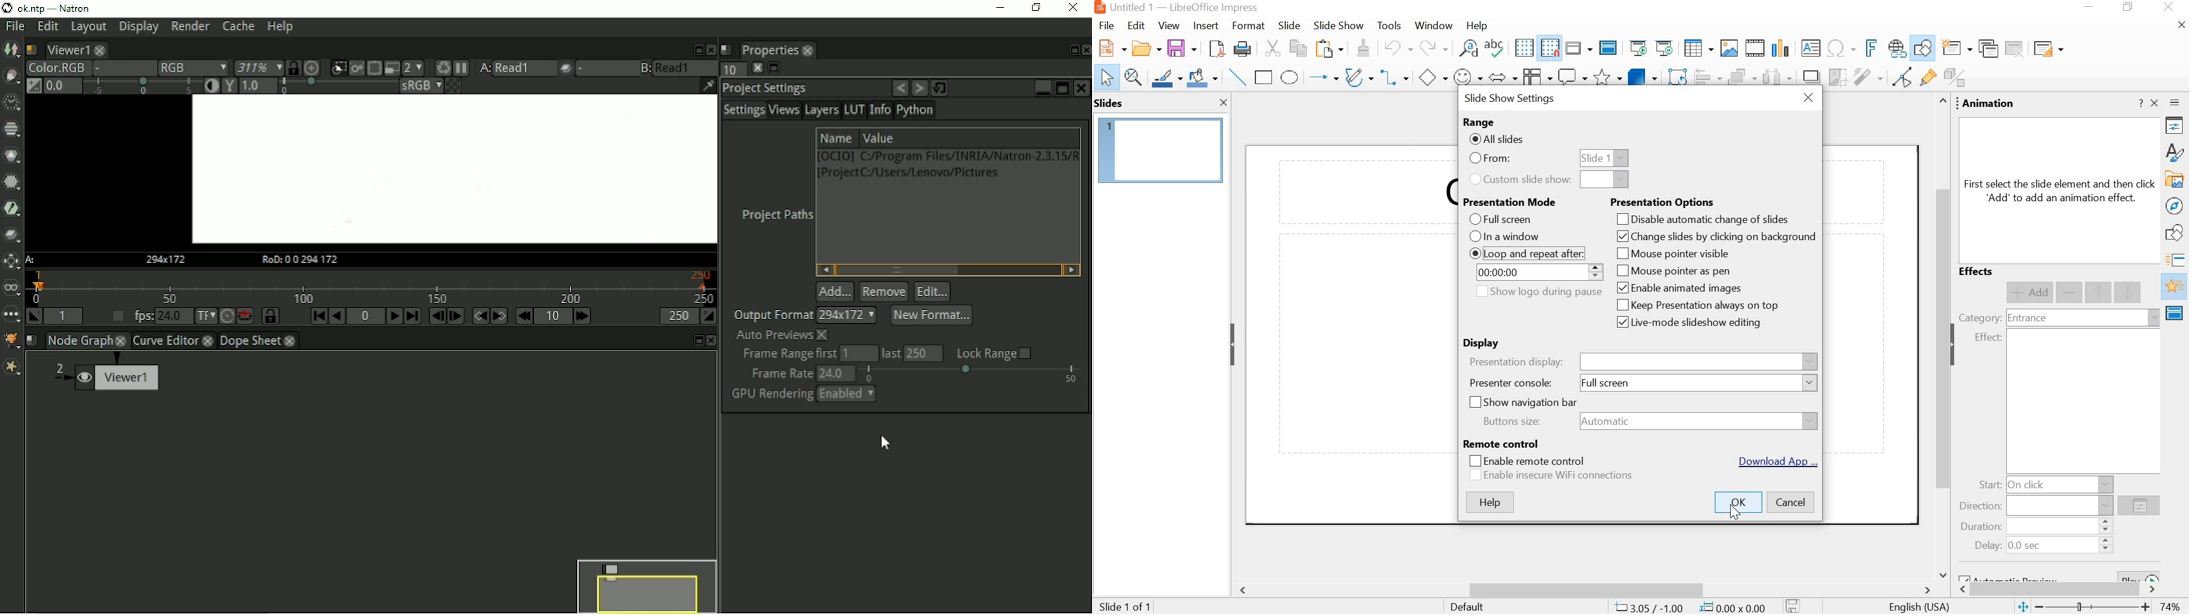  Describe the element at coordinates (1978, 272) in the screenshot. I see `effects` at that location.